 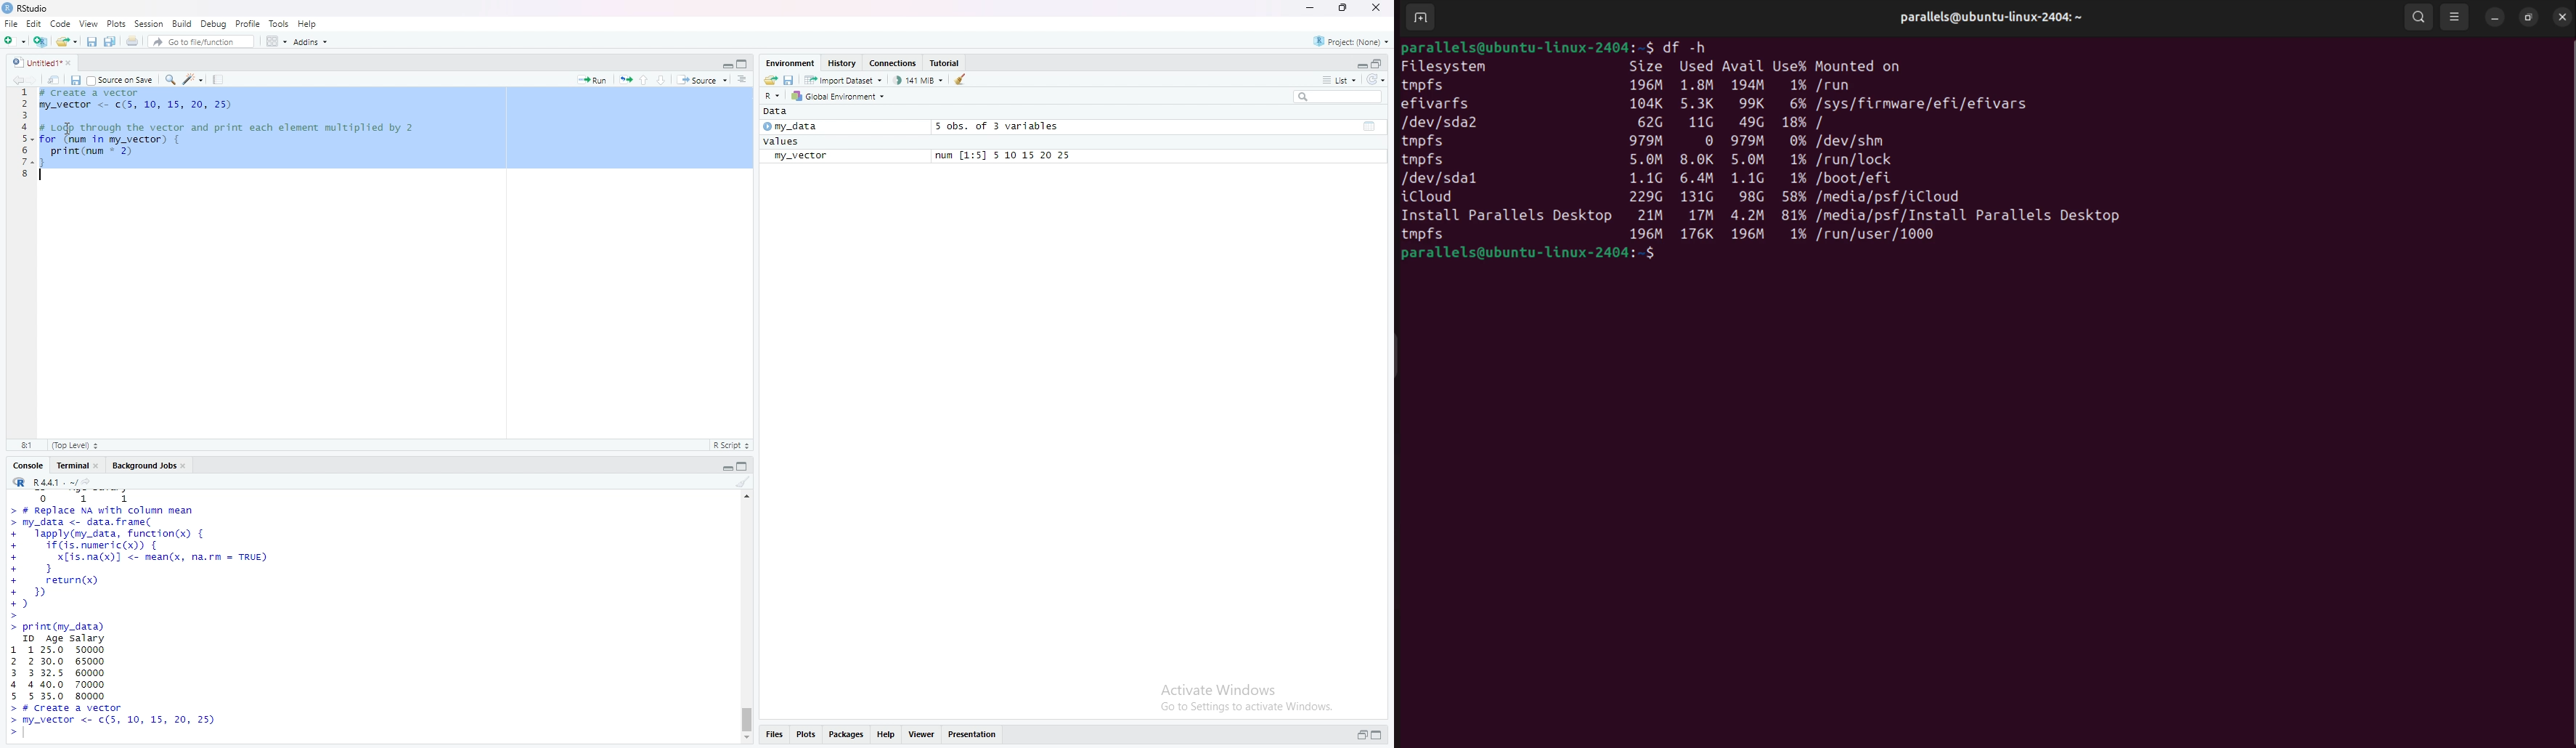 What do you see at coordinates (41, 481) in the screenshot?
I see `R.4.4.1` at bounding box center [41, 481].